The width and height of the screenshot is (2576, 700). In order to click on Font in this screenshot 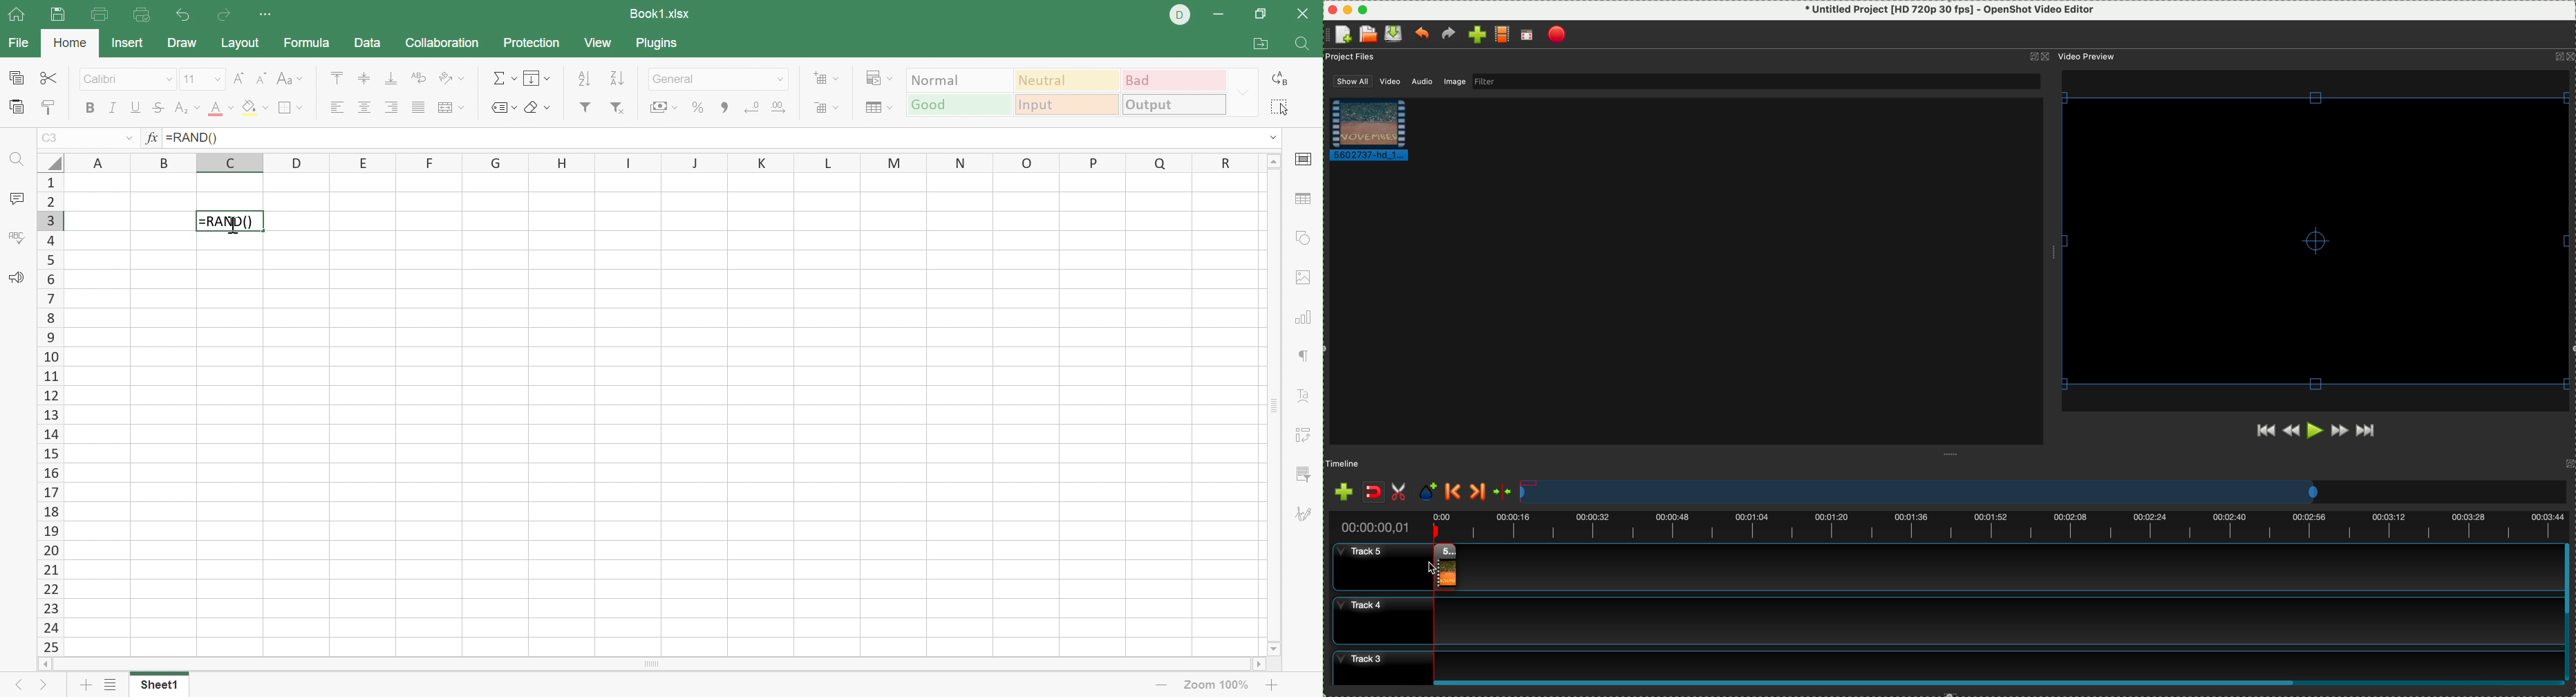, I will do `click(129, 80)`.